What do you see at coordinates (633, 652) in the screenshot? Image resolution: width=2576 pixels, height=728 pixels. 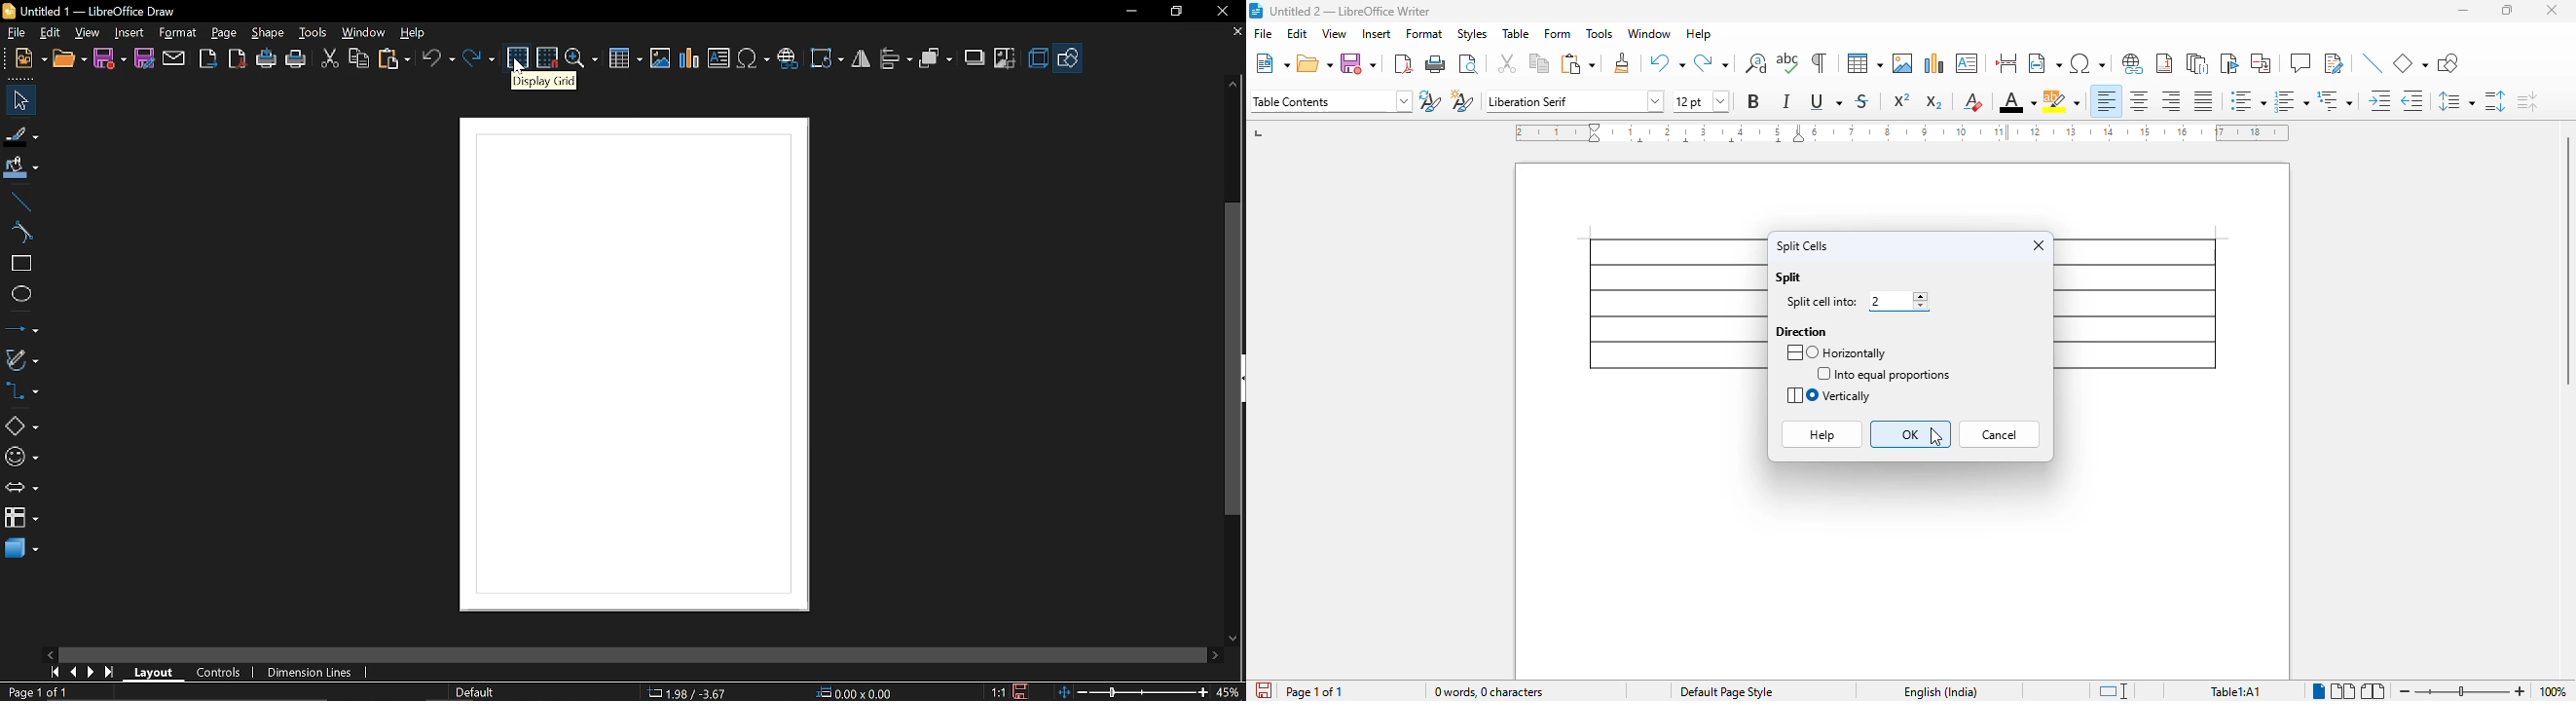 I see `Scroll` at bounding box center [633, 652].